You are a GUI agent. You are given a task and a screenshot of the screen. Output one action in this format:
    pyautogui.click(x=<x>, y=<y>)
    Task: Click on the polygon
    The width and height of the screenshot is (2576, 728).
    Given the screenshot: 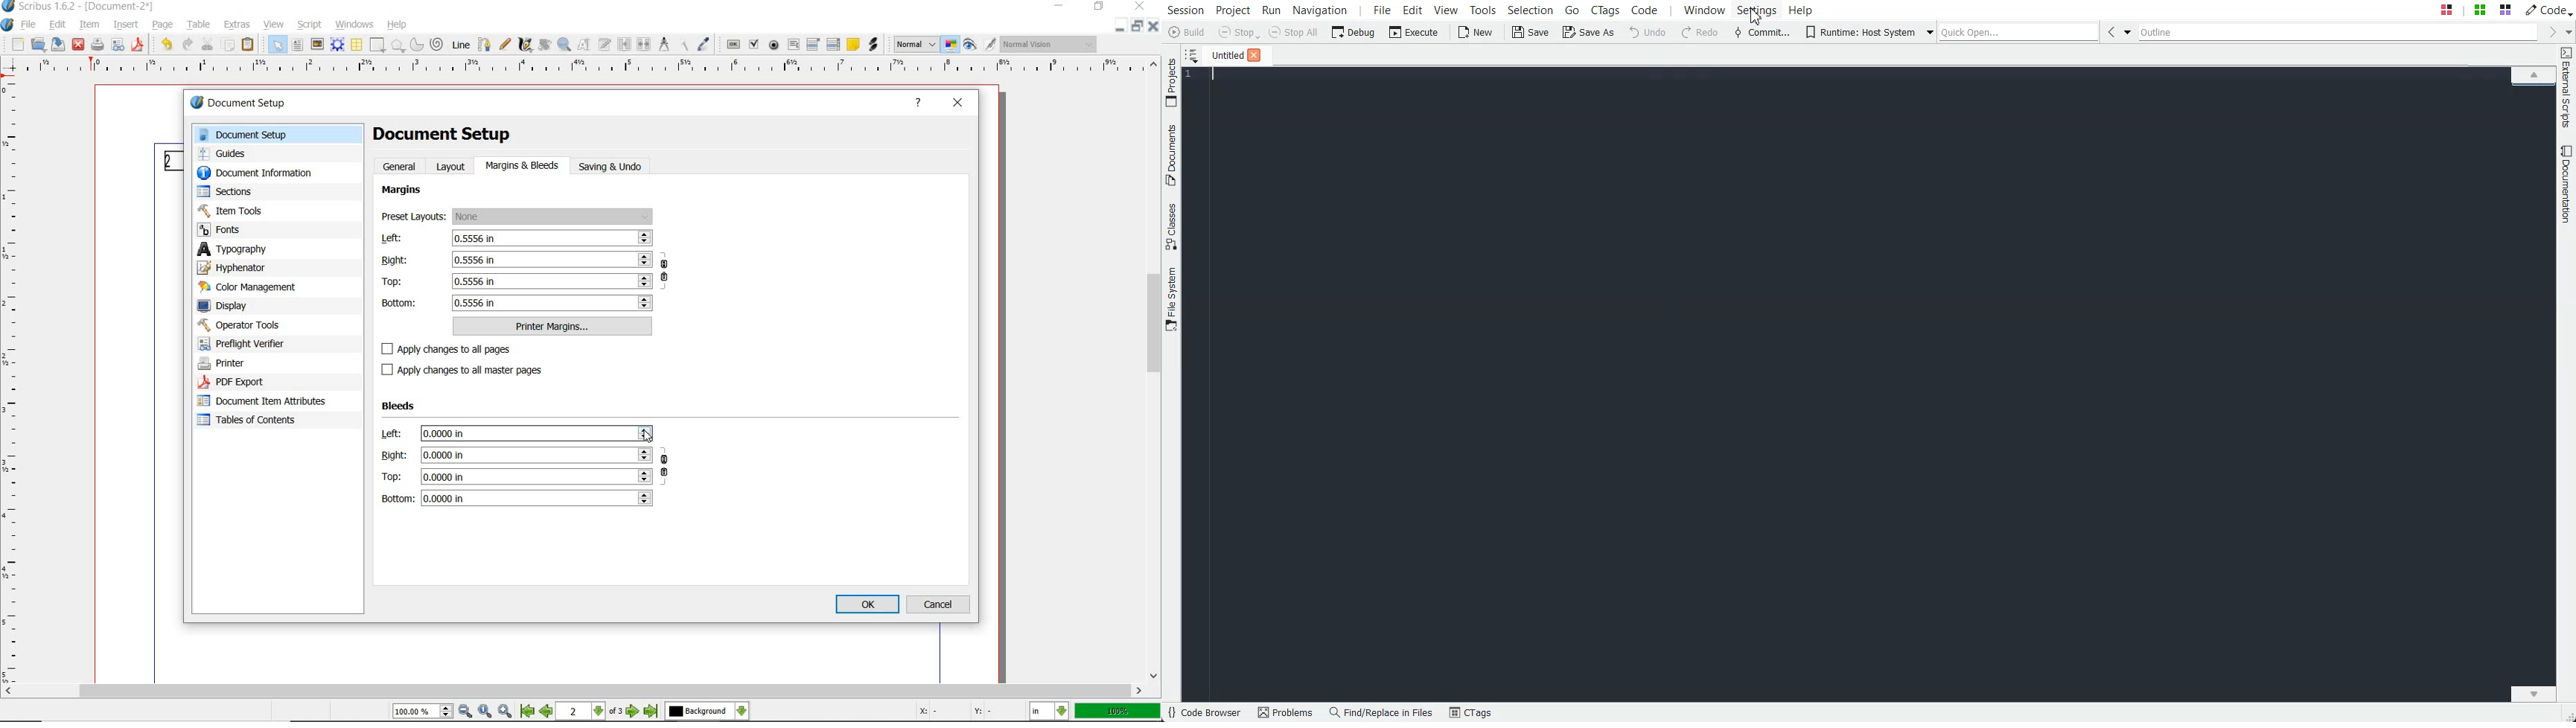 What is the action you would take?
    pyautogui.click(x=398, y=46)
    